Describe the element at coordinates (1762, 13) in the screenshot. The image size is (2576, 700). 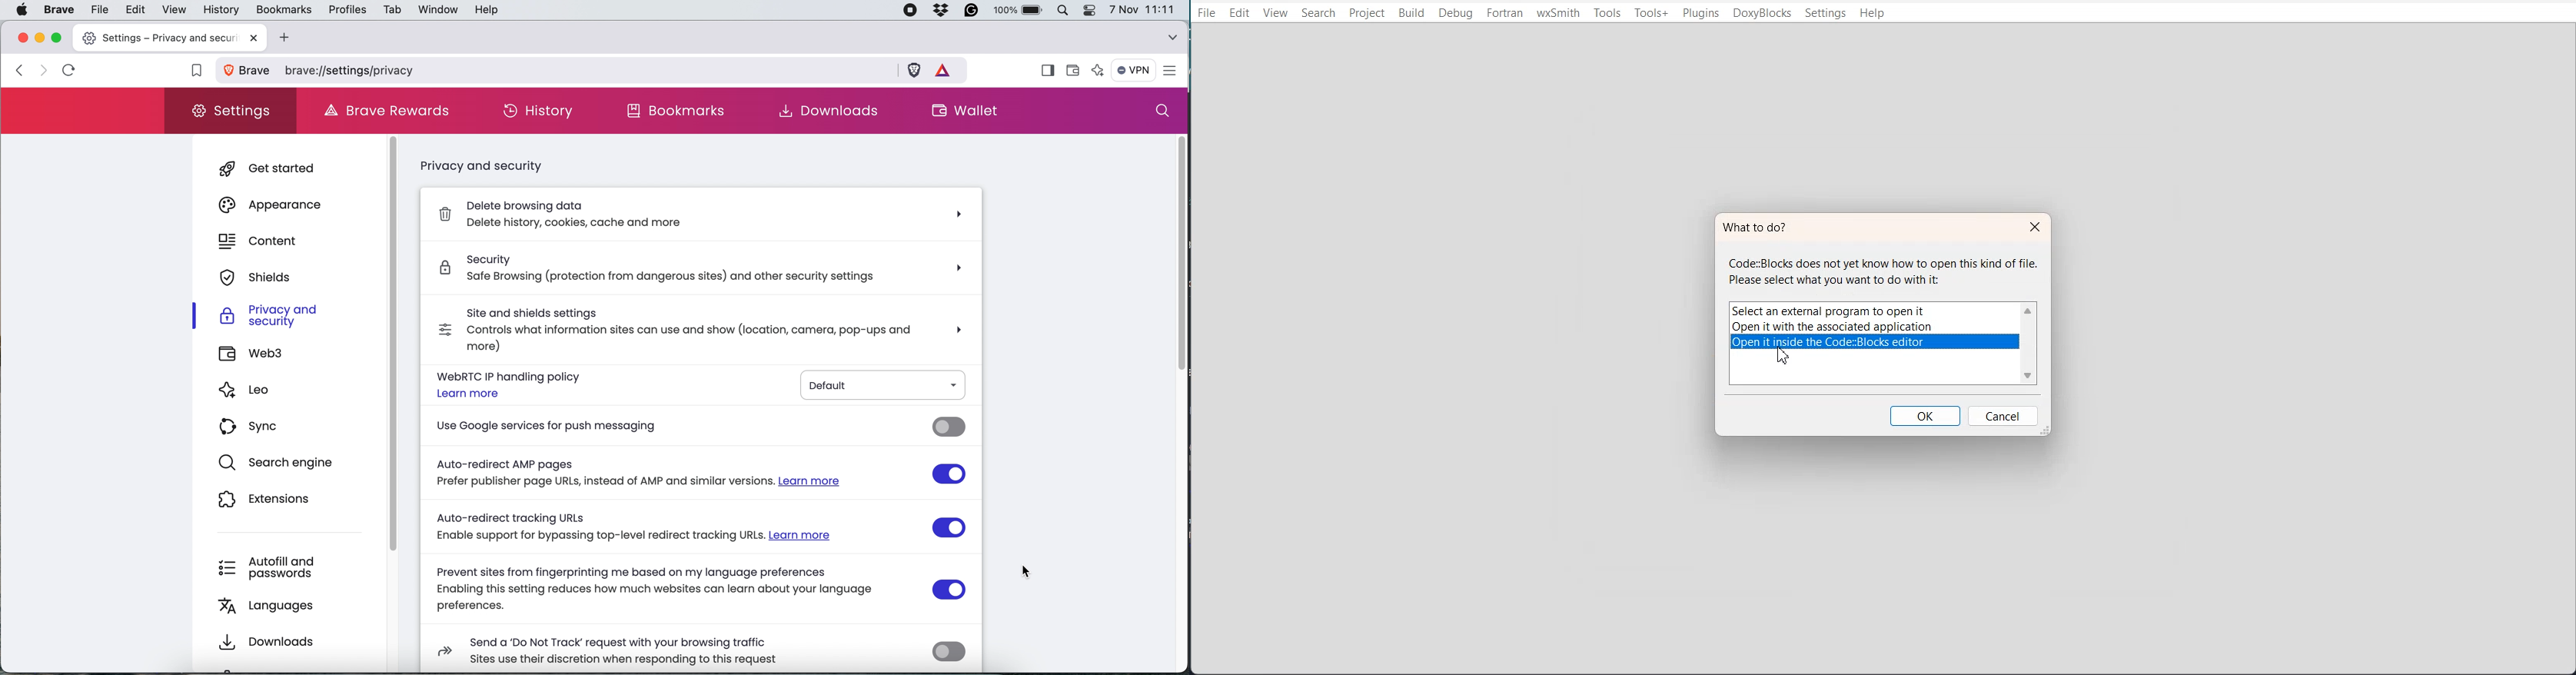
I see `DoxyBlocks` at that location.